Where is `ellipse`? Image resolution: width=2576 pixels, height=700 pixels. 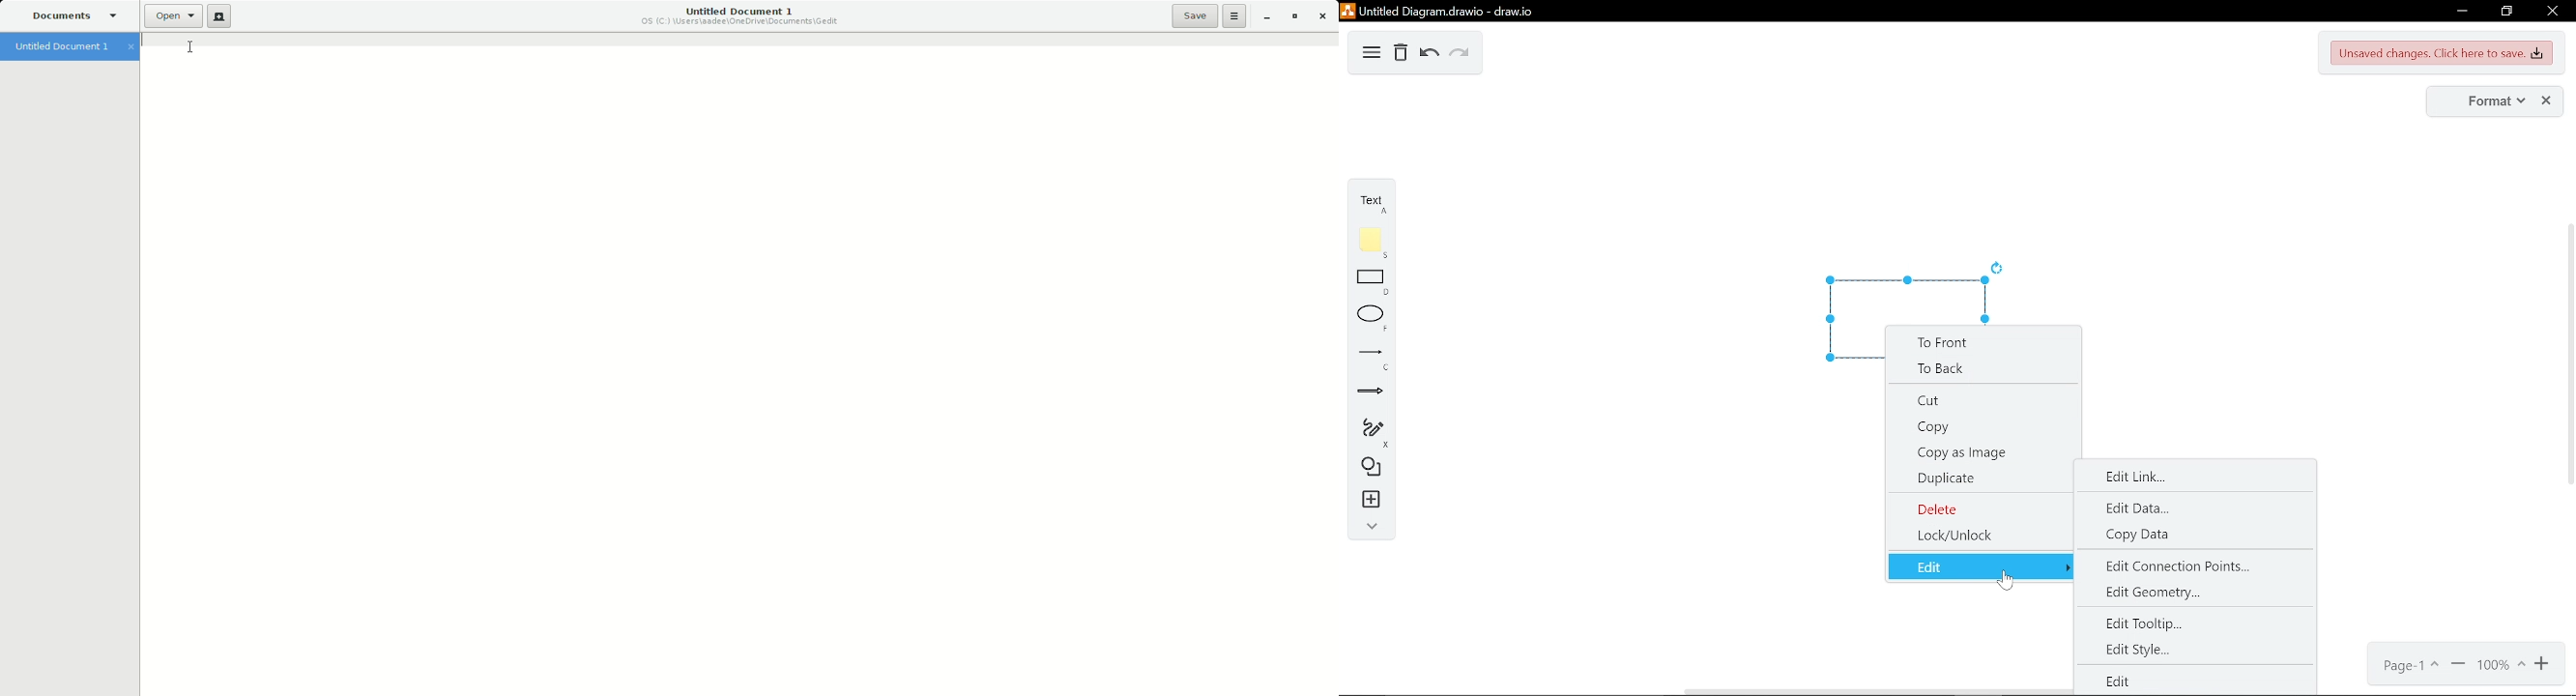 ellipse is located at coordinates (1373, 319).